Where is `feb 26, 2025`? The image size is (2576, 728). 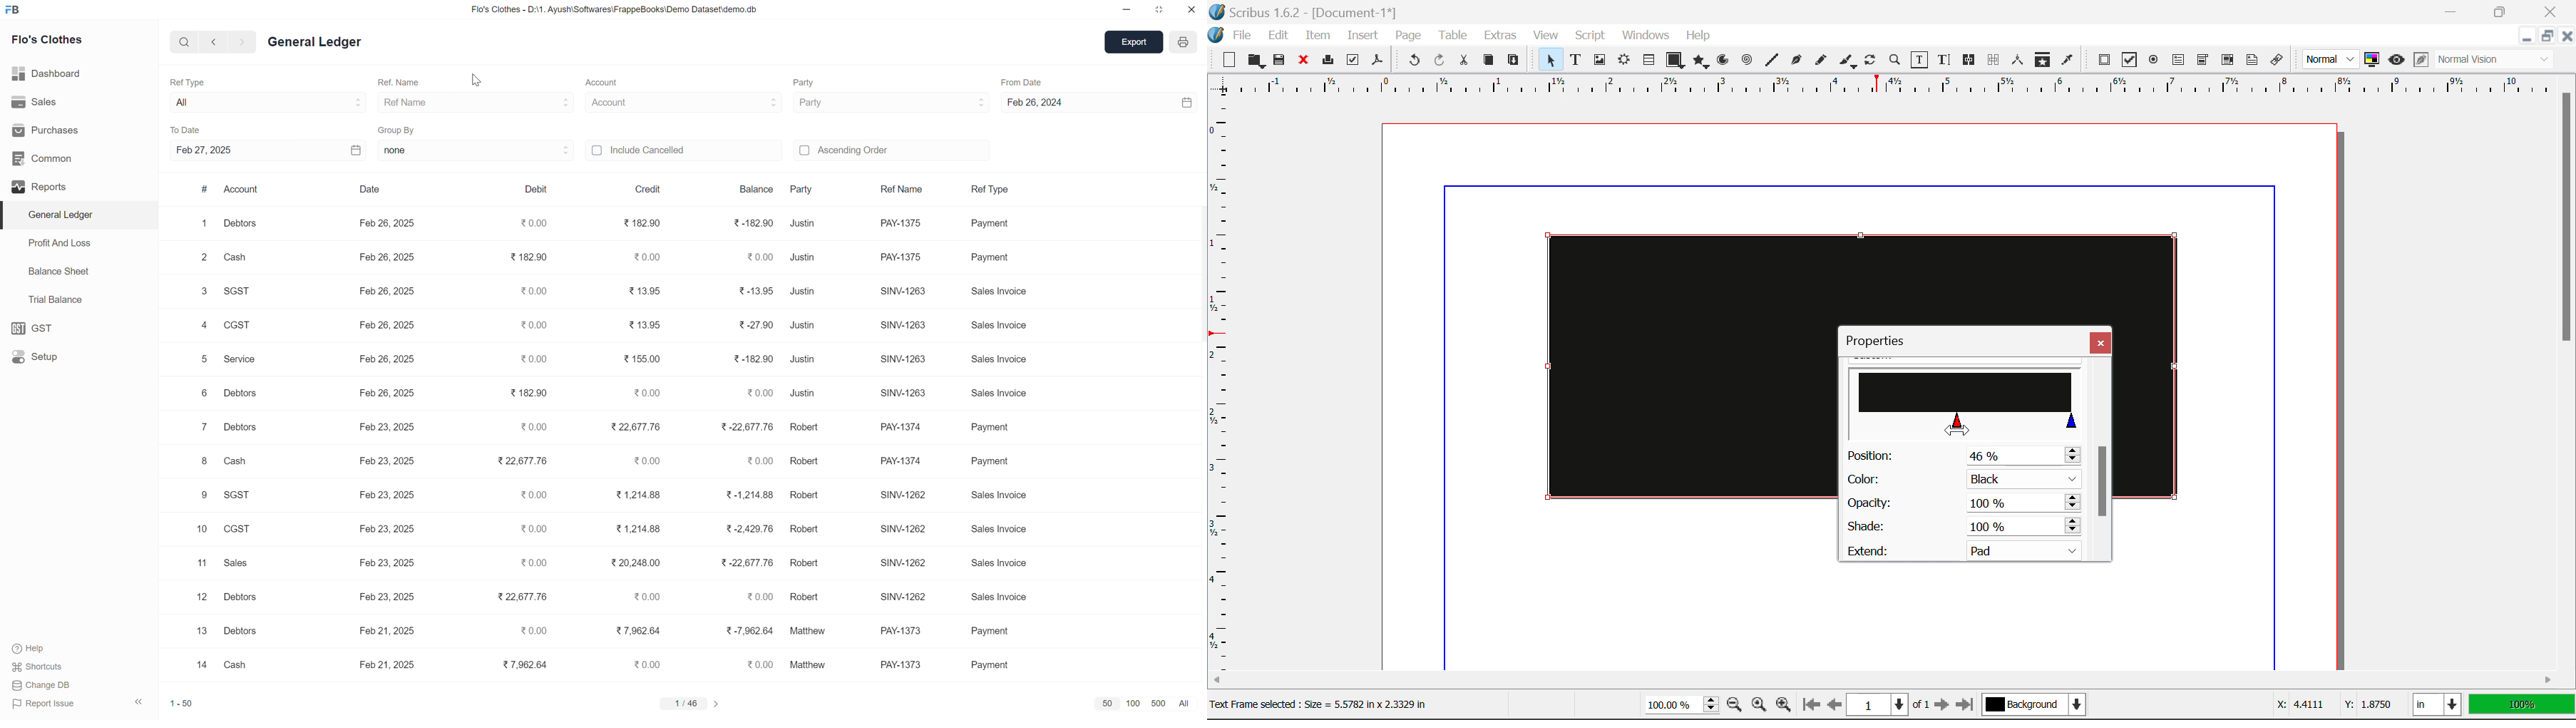 feb 26, 2025 is located at coordinates (386, 428).